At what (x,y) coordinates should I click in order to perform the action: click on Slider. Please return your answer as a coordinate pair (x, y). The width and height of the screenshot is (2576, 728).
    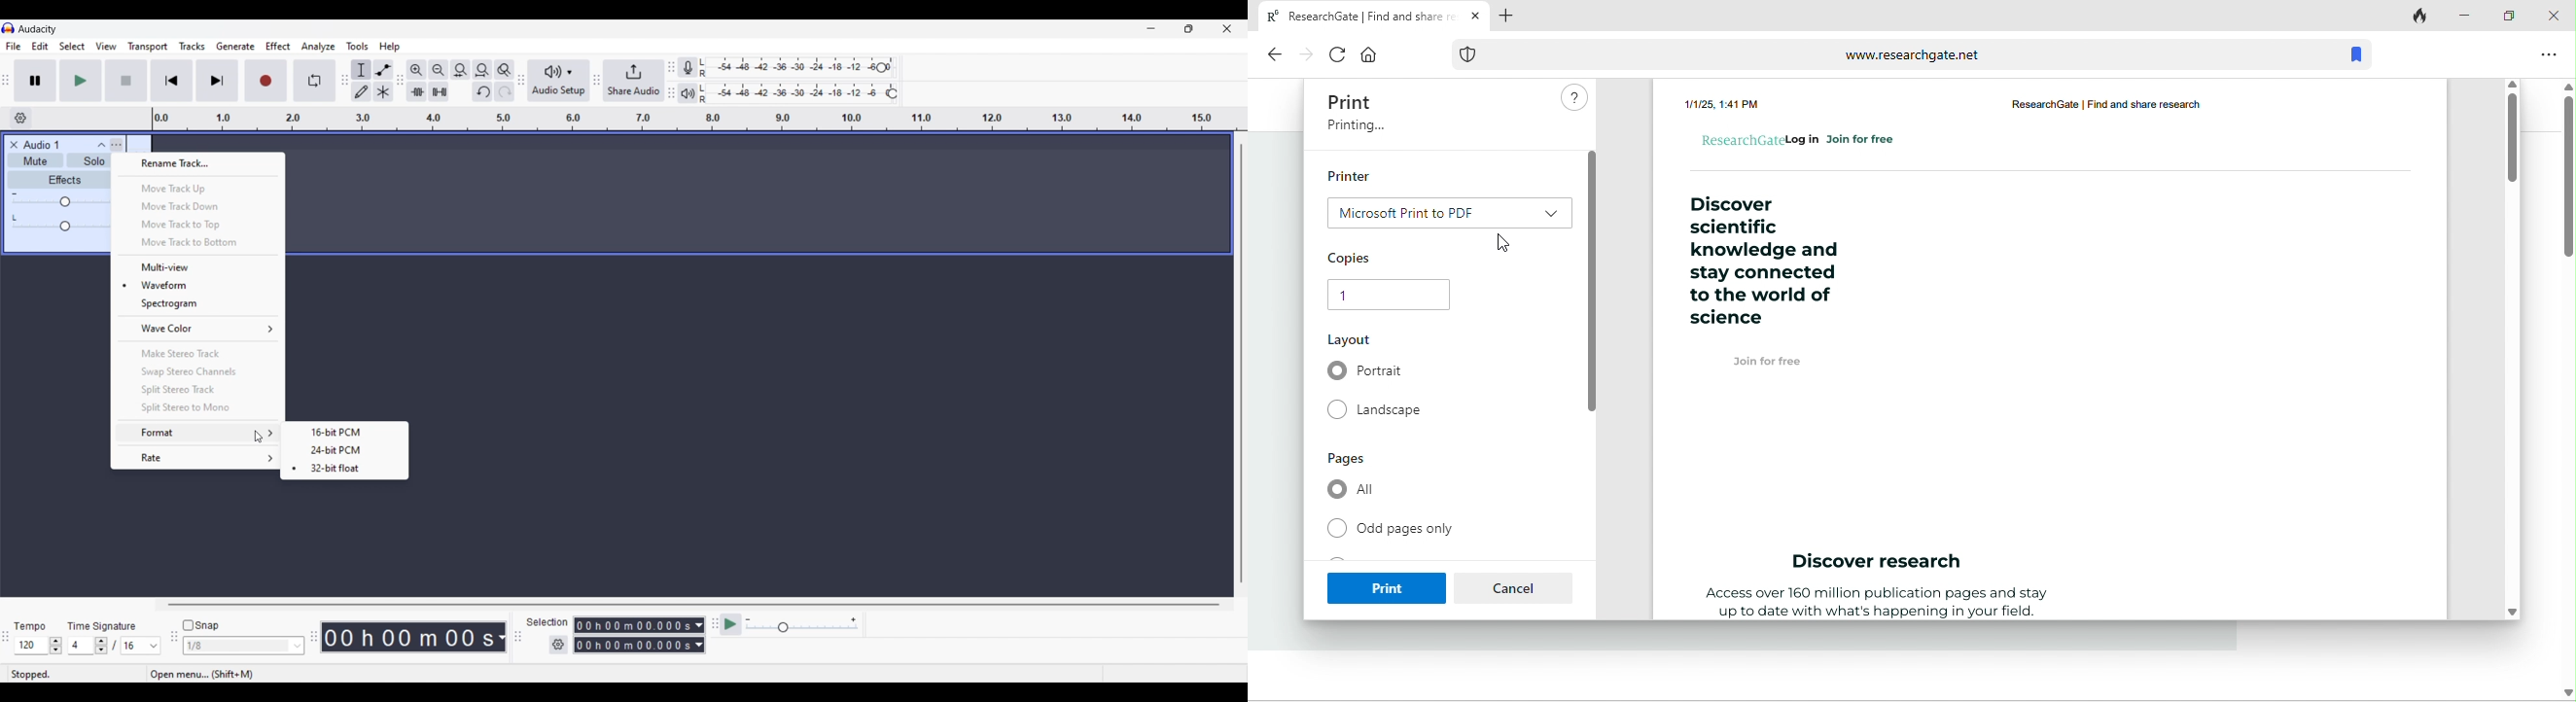
    Looking at the image, I should click on (60, 203).